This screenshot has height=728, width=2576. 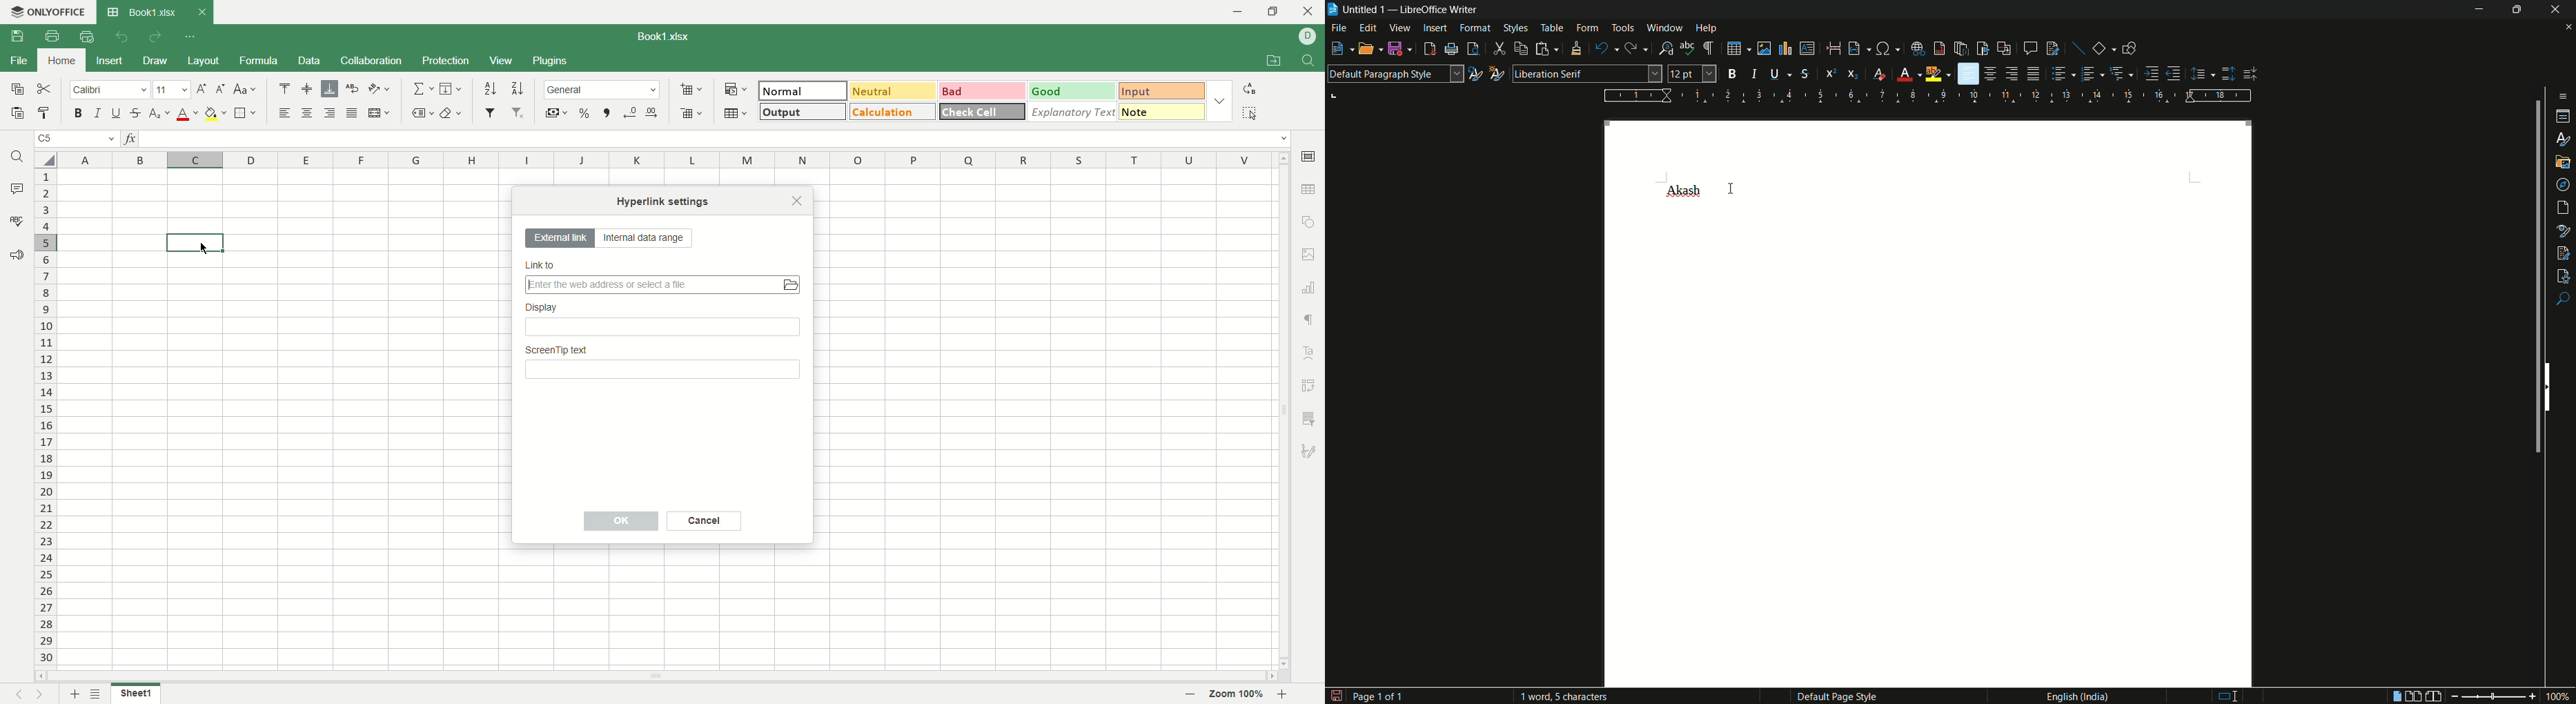 I want to click on language, so click(x=2076, y=696).